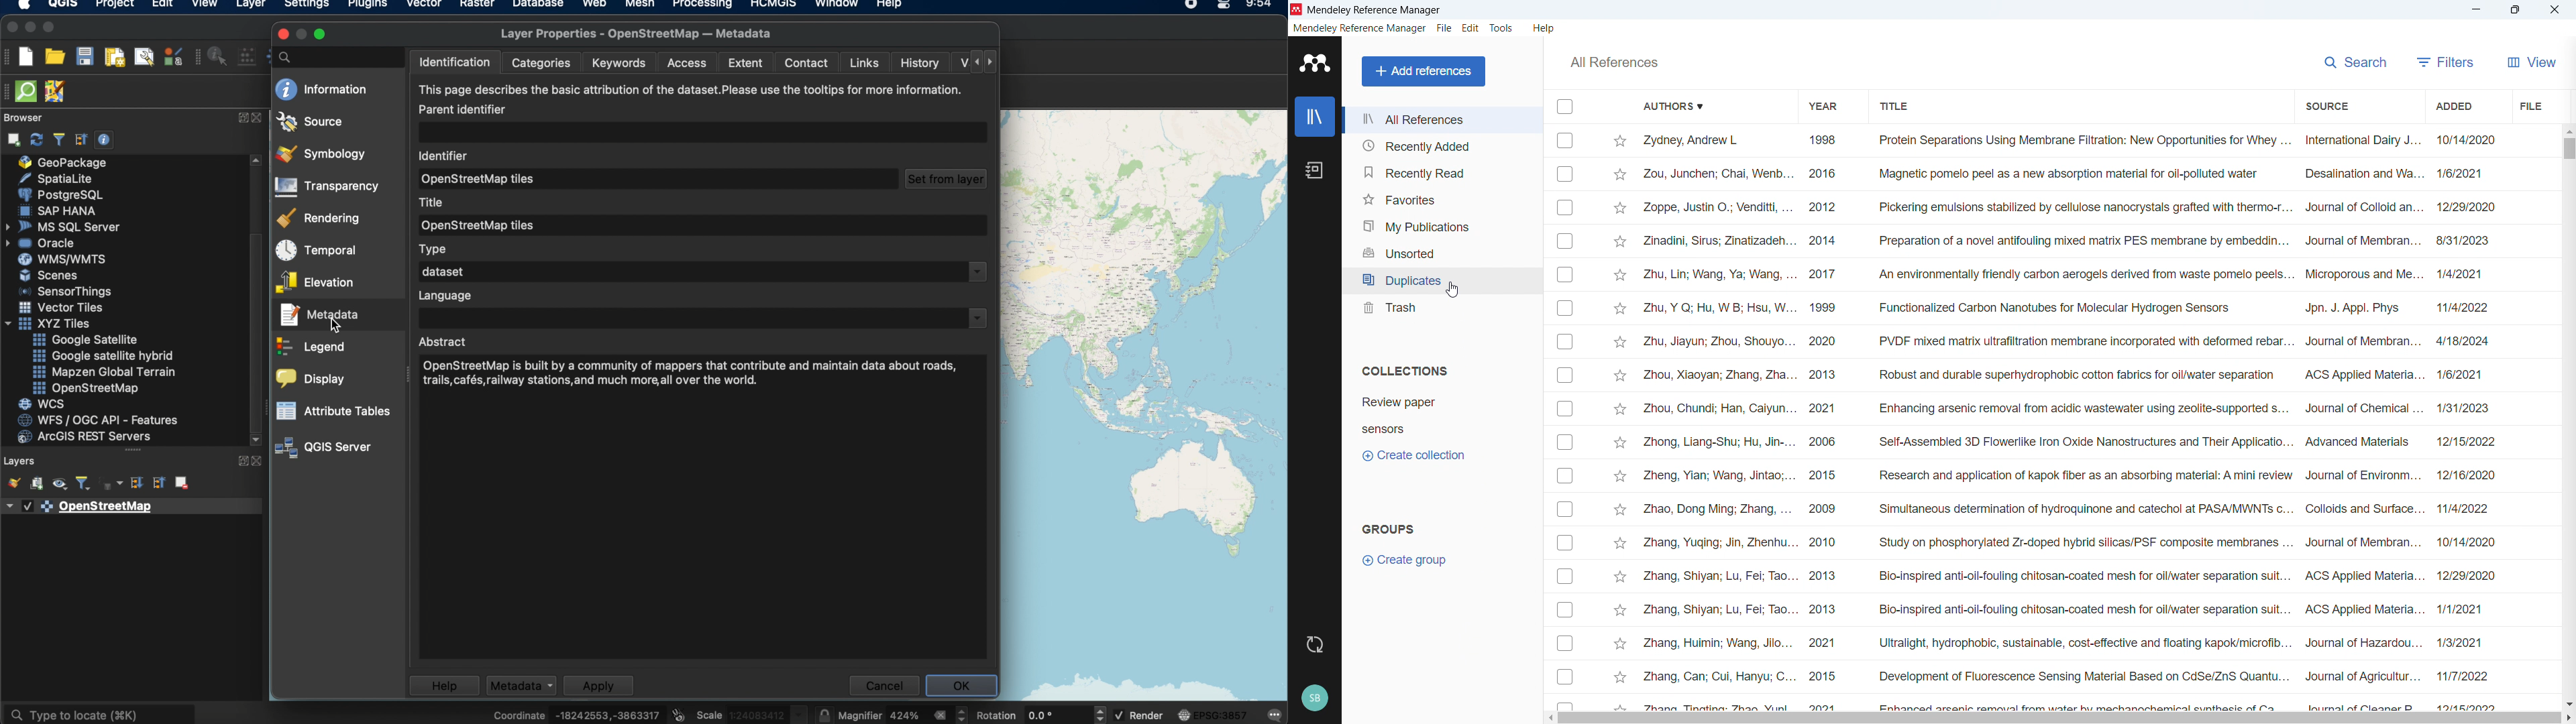 This screenshot has width=2576, height=728. I want to click on close , so click(2554, 10).